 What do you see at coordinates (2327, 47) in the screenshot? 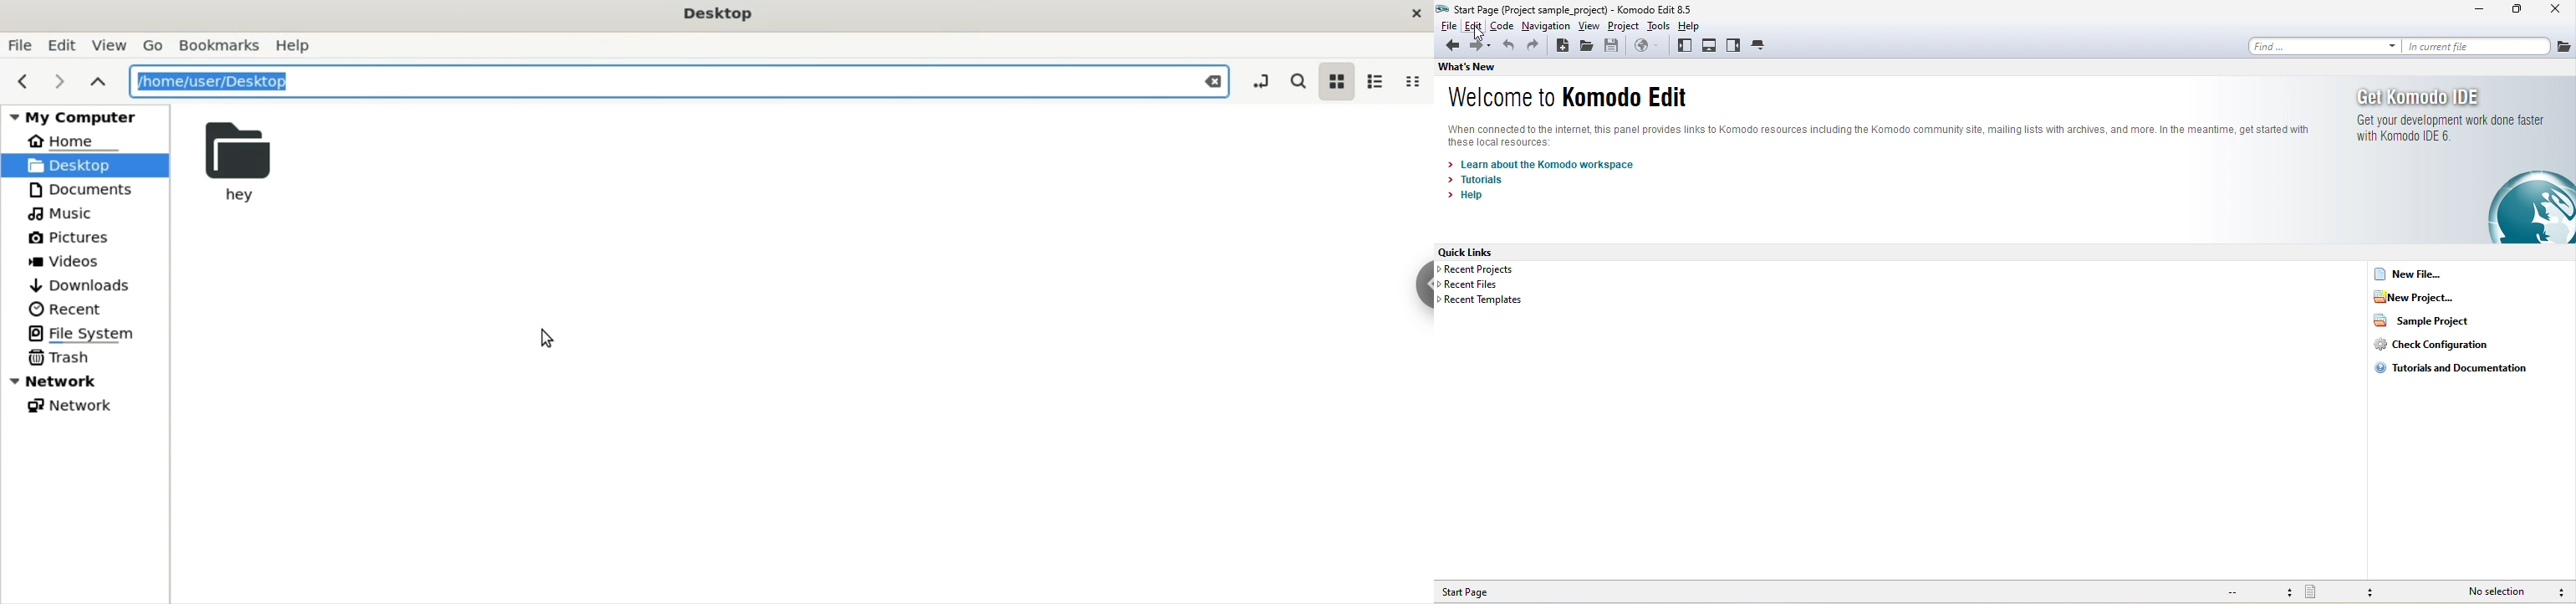
I see `find` at bounding box center [2327, 47].